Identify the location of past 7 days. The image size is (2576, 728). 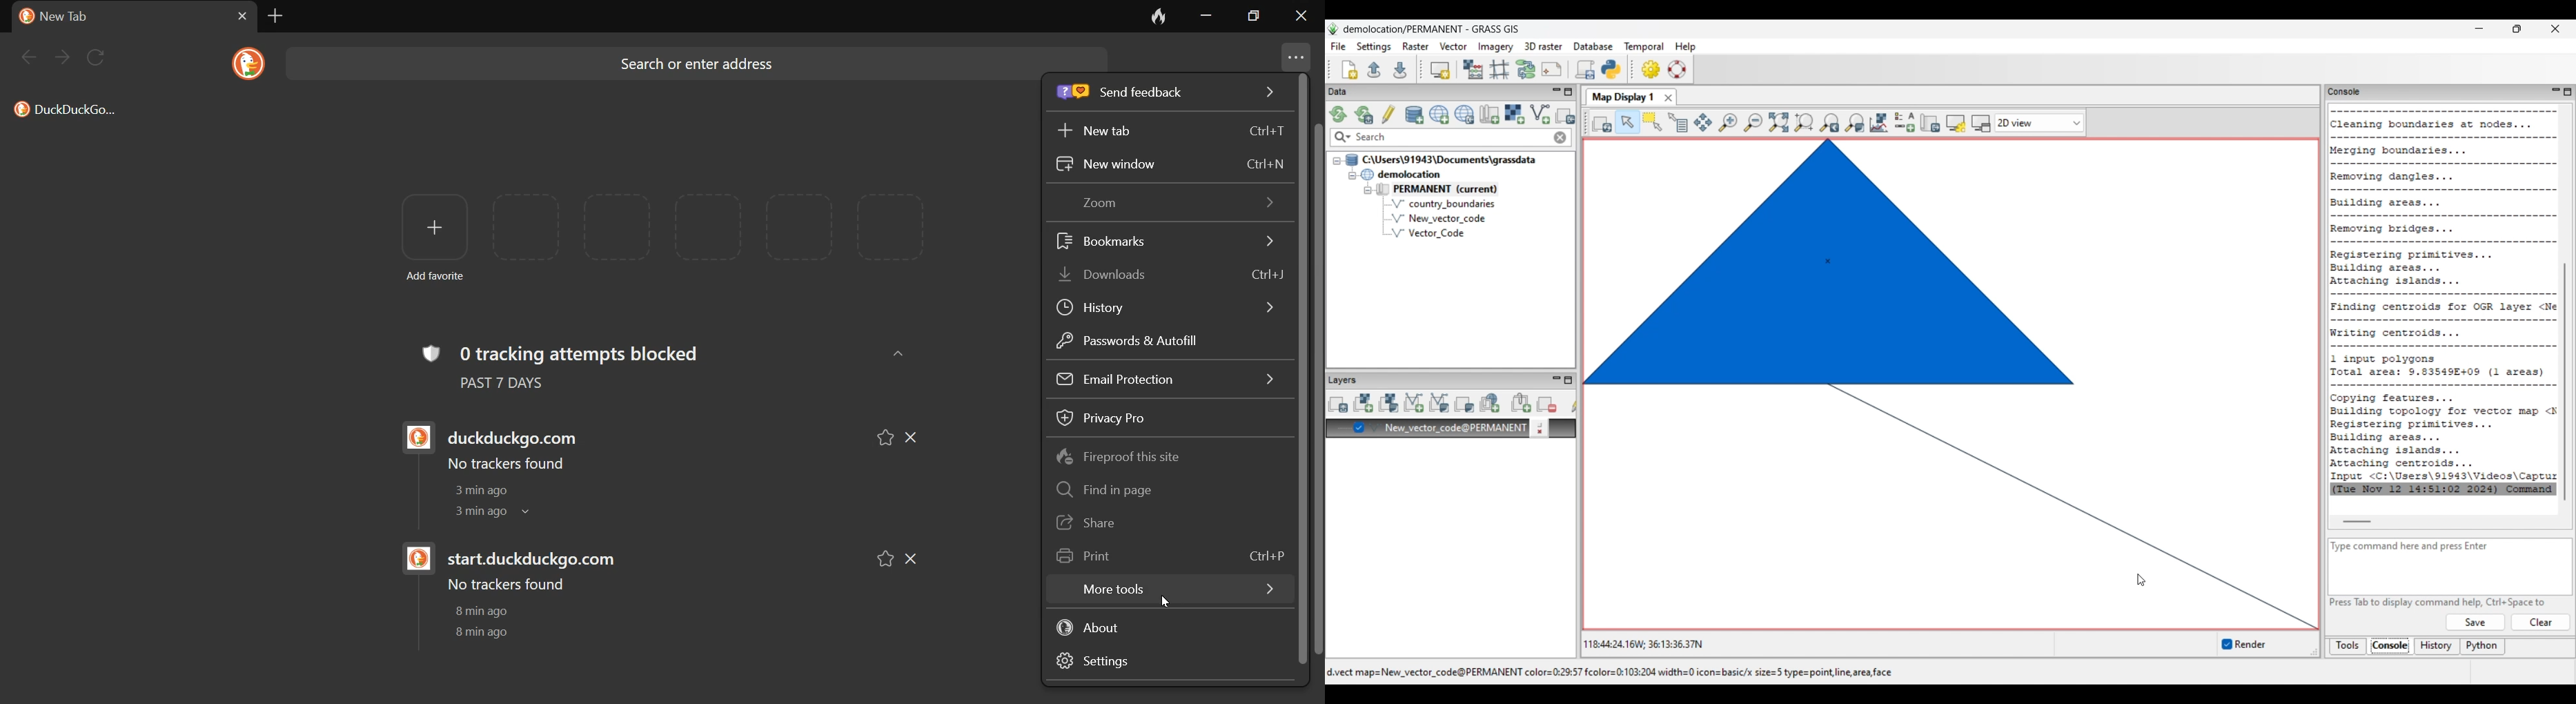
(519, 387).